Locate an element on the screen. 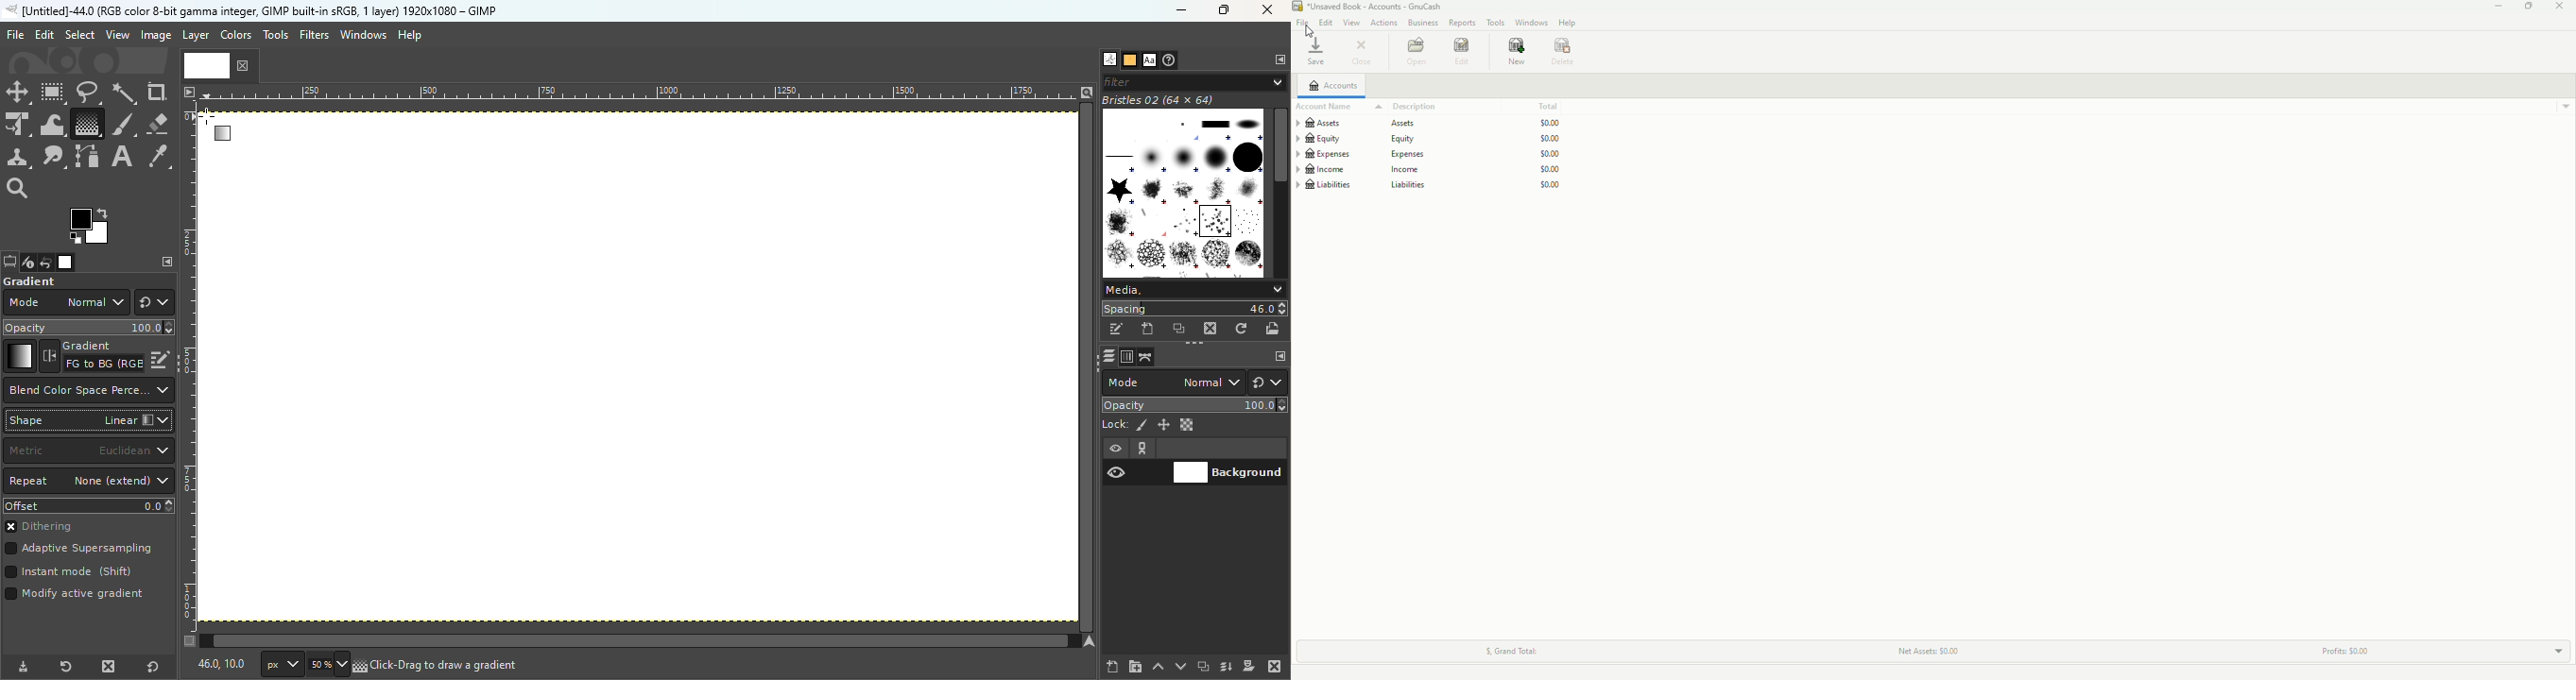  The active background color is located at coordinates (93, 227).